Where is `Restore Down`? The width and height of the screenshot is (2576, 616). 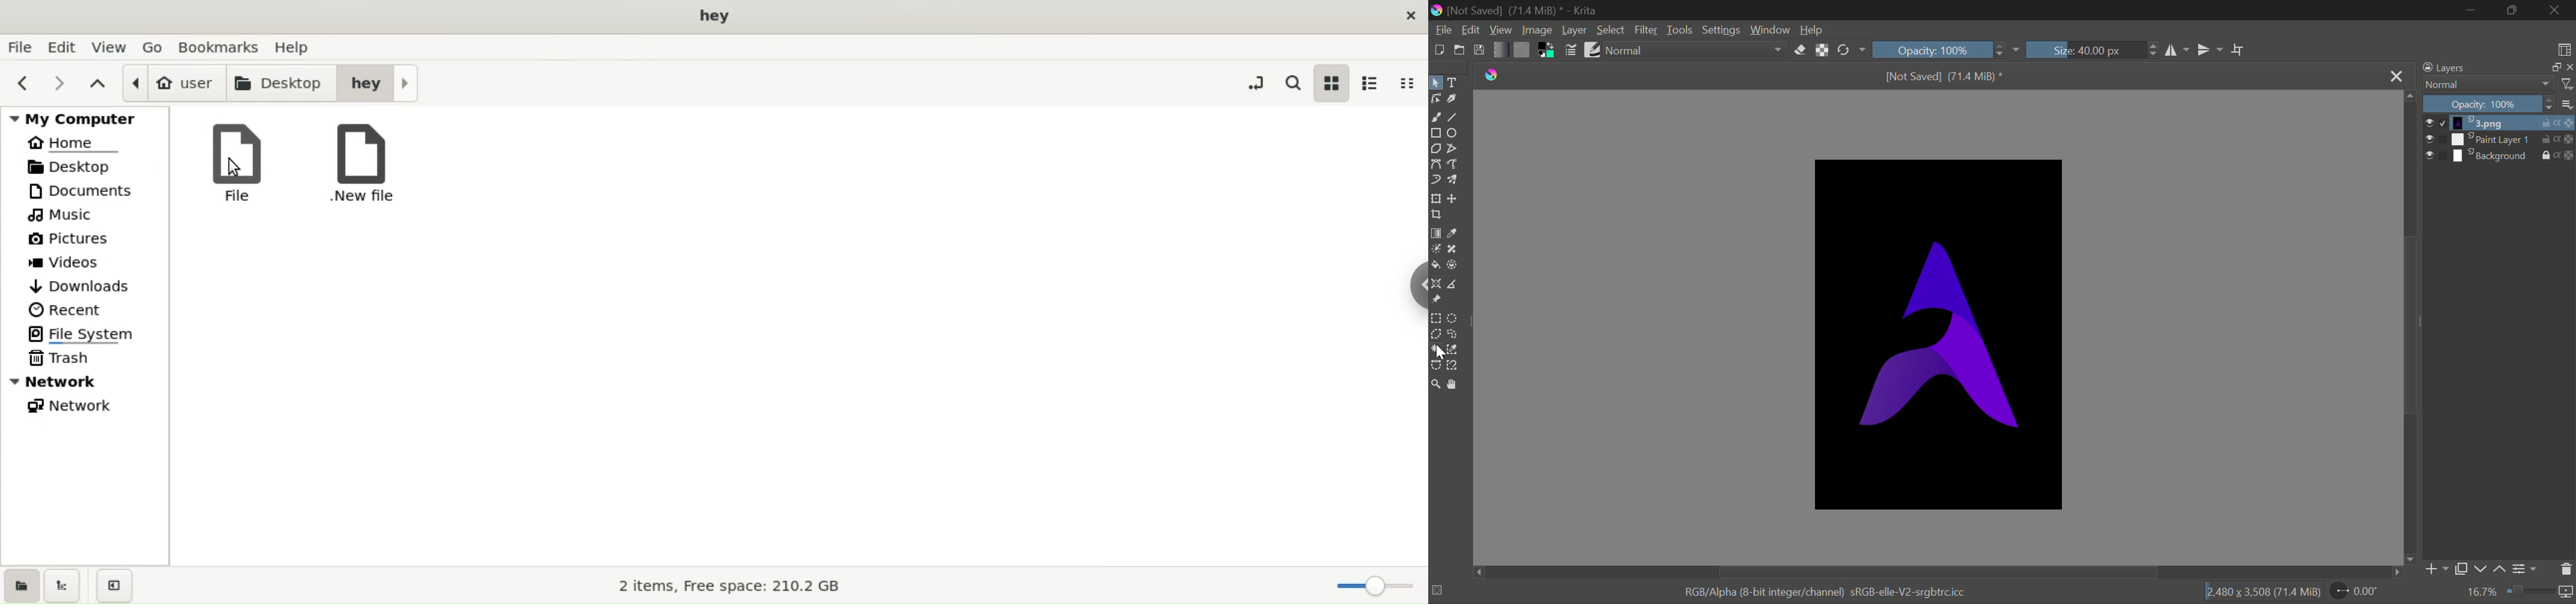 Restore Down is located at coordinates (2473, 11).